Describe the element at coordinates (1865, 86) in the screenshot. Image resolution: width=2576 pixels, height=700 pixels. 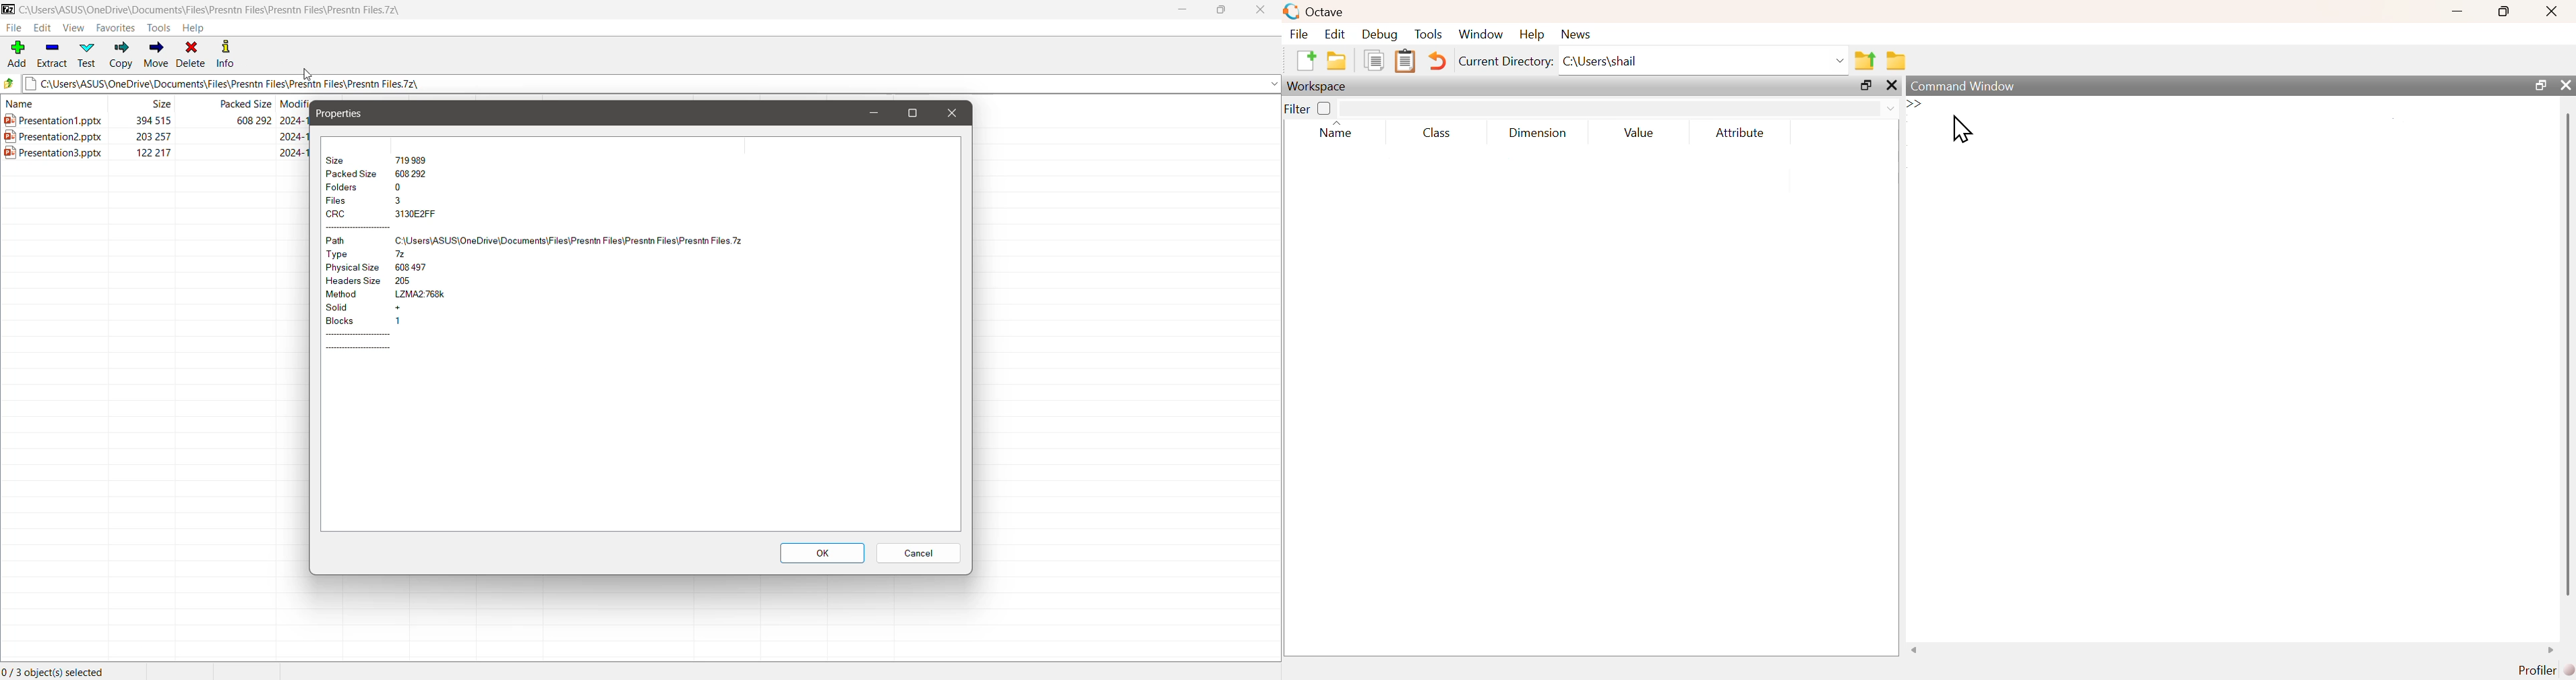
I see `maximize` at that location.